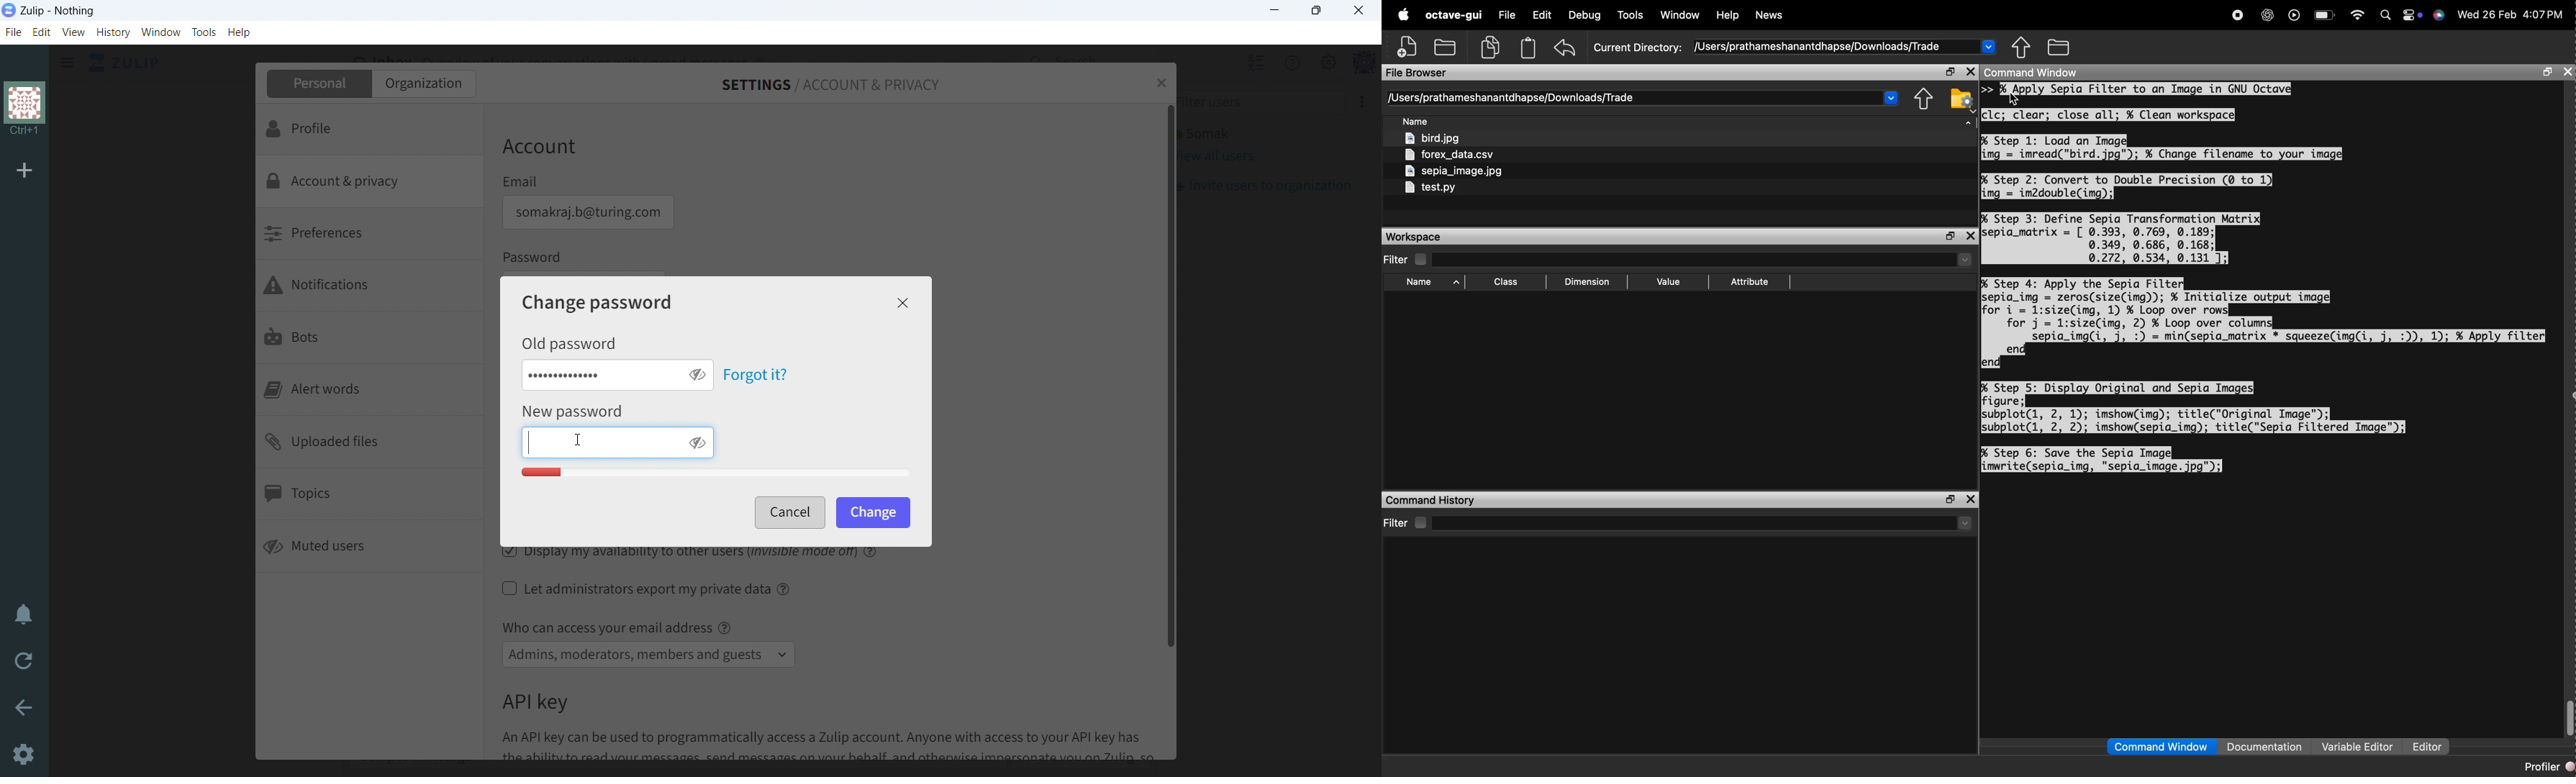  I want to click on view, so click(74, 32).